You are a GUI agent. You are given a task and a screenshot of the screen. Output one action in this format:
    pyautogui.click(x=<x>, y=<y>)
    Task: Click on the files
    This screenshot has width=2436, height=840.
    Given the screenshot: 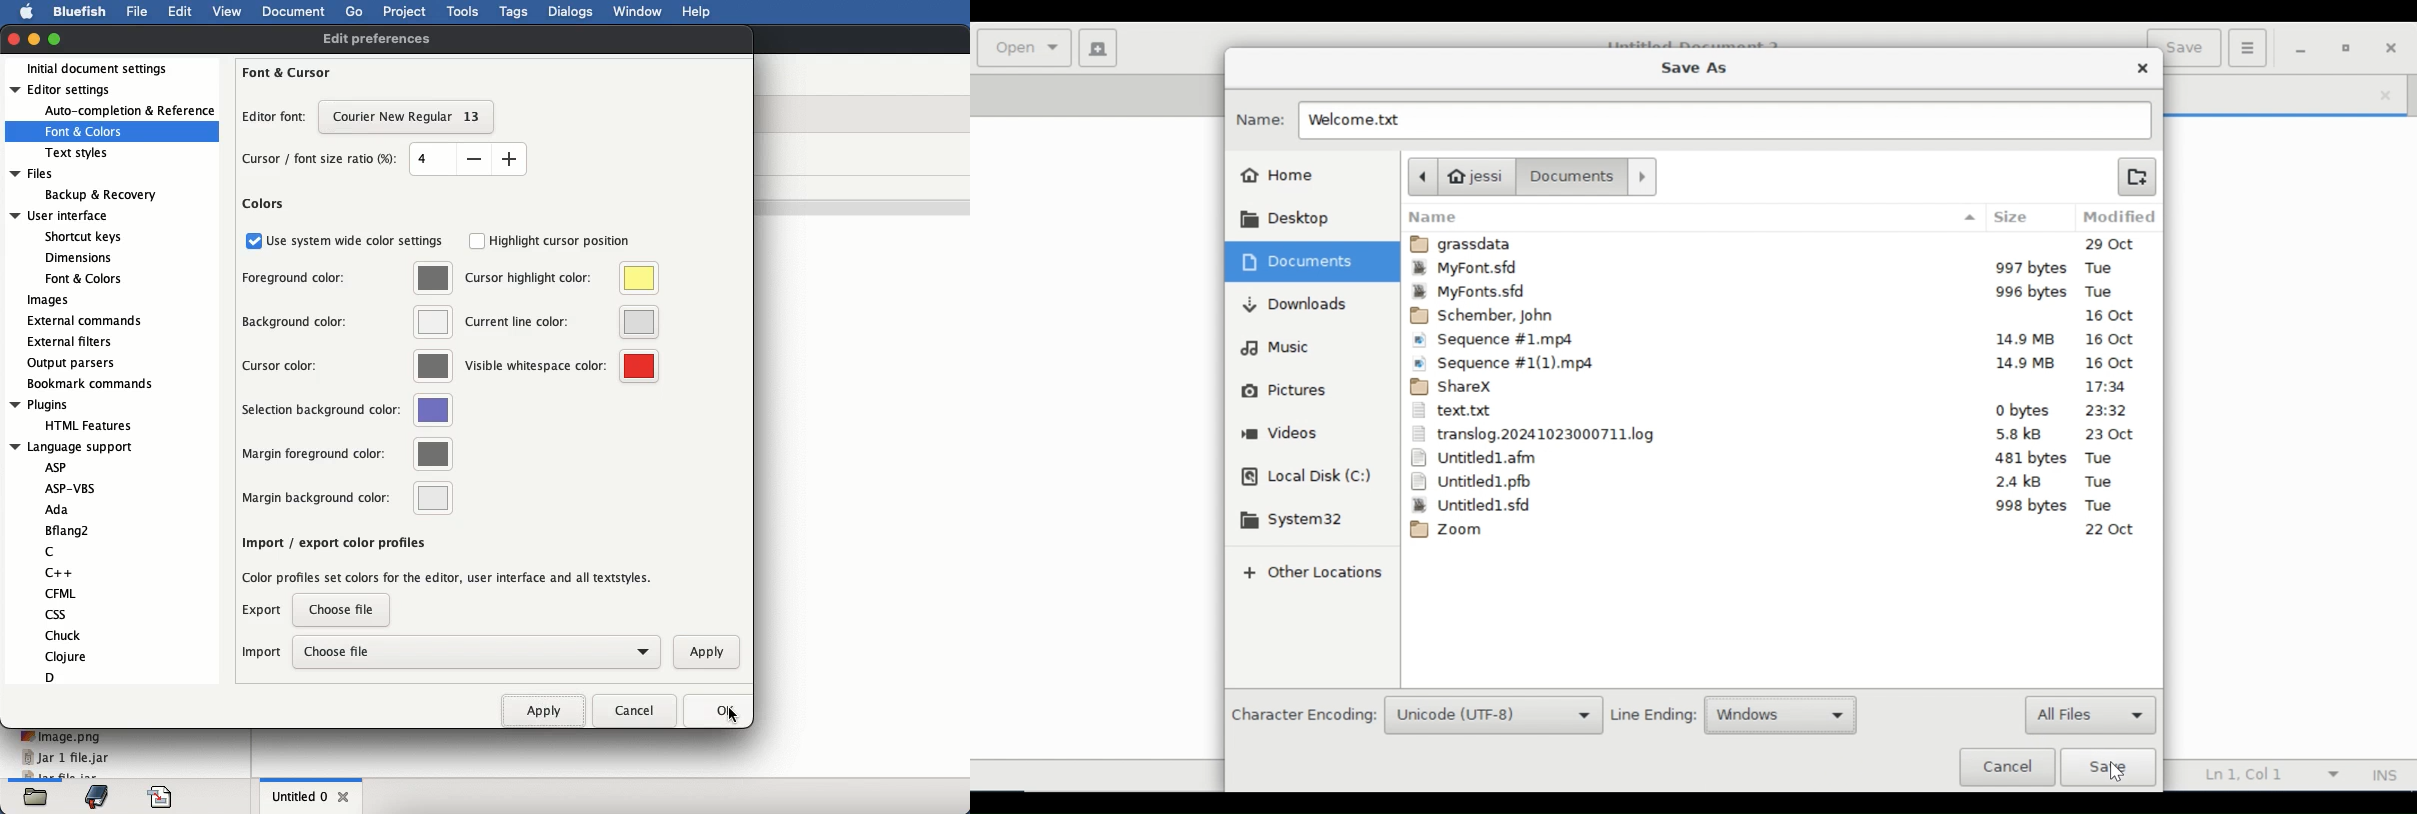 What is the action you would take?
    pyautogui.click(x=84, y=185)
    